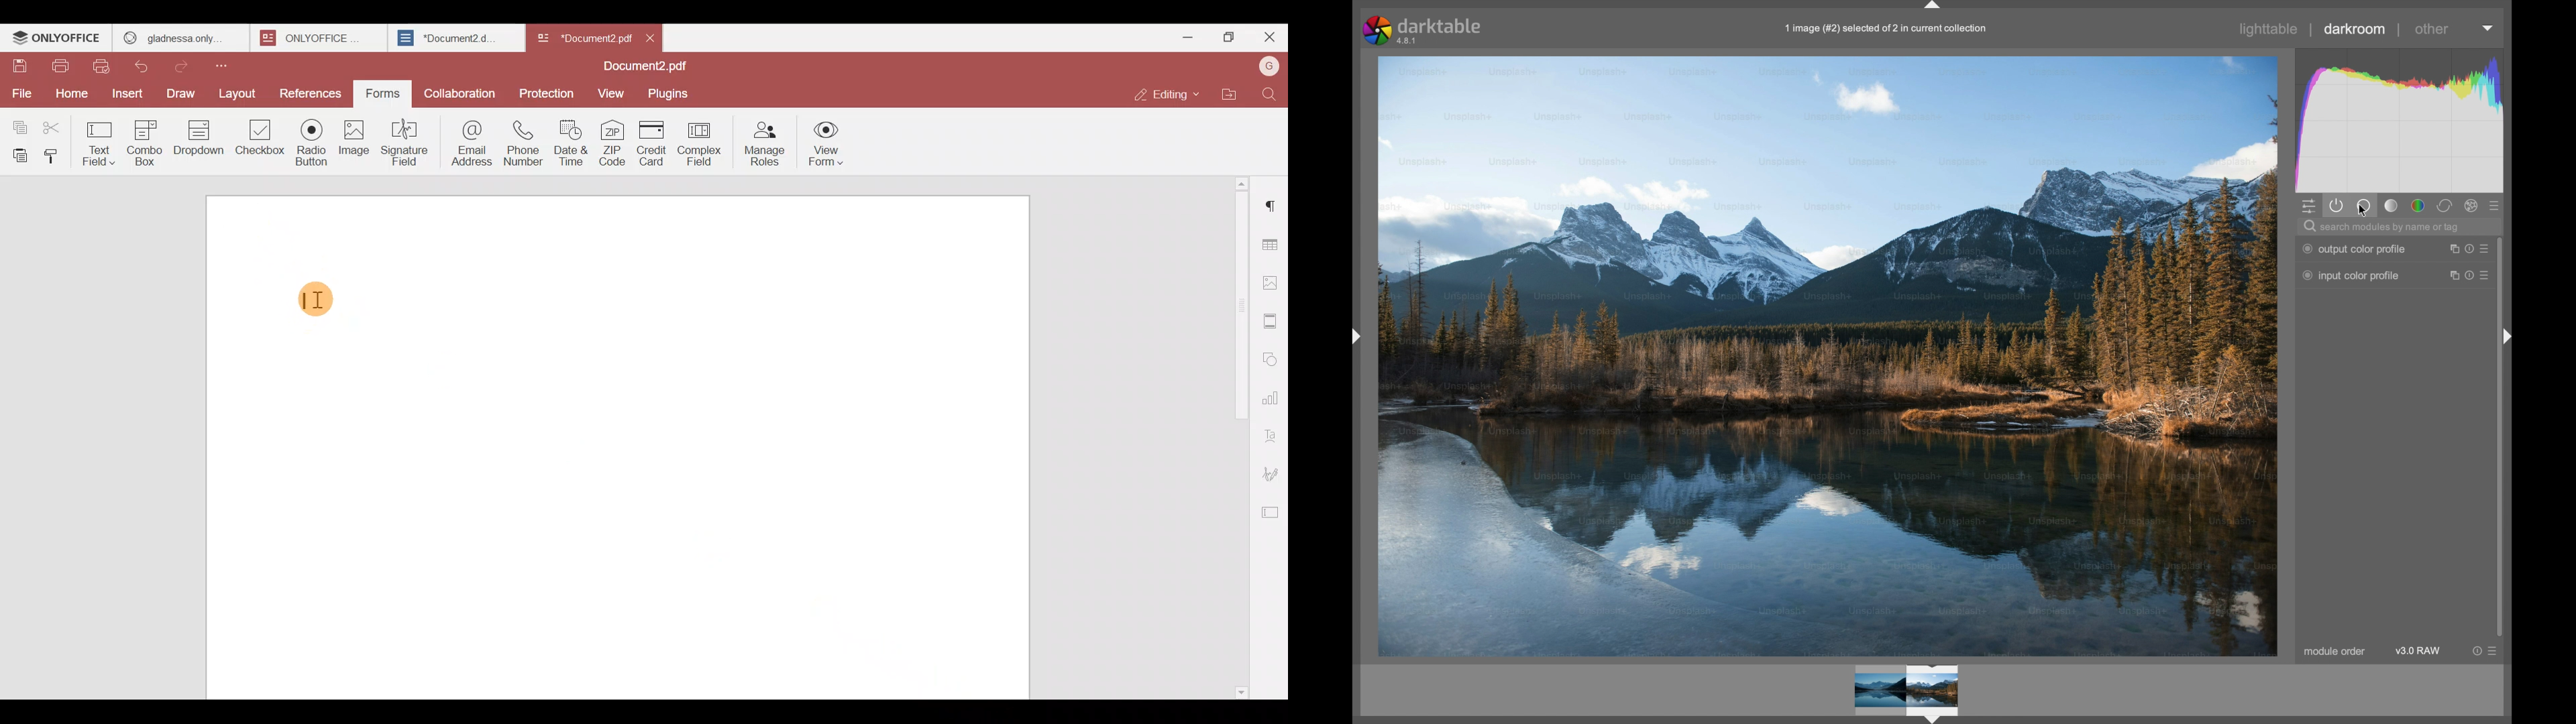 This screenshot has width=2576, height=728. Describe the element at coordinates (2381, 227) in the screenshot. I see `search modules by name or tag` at that location.